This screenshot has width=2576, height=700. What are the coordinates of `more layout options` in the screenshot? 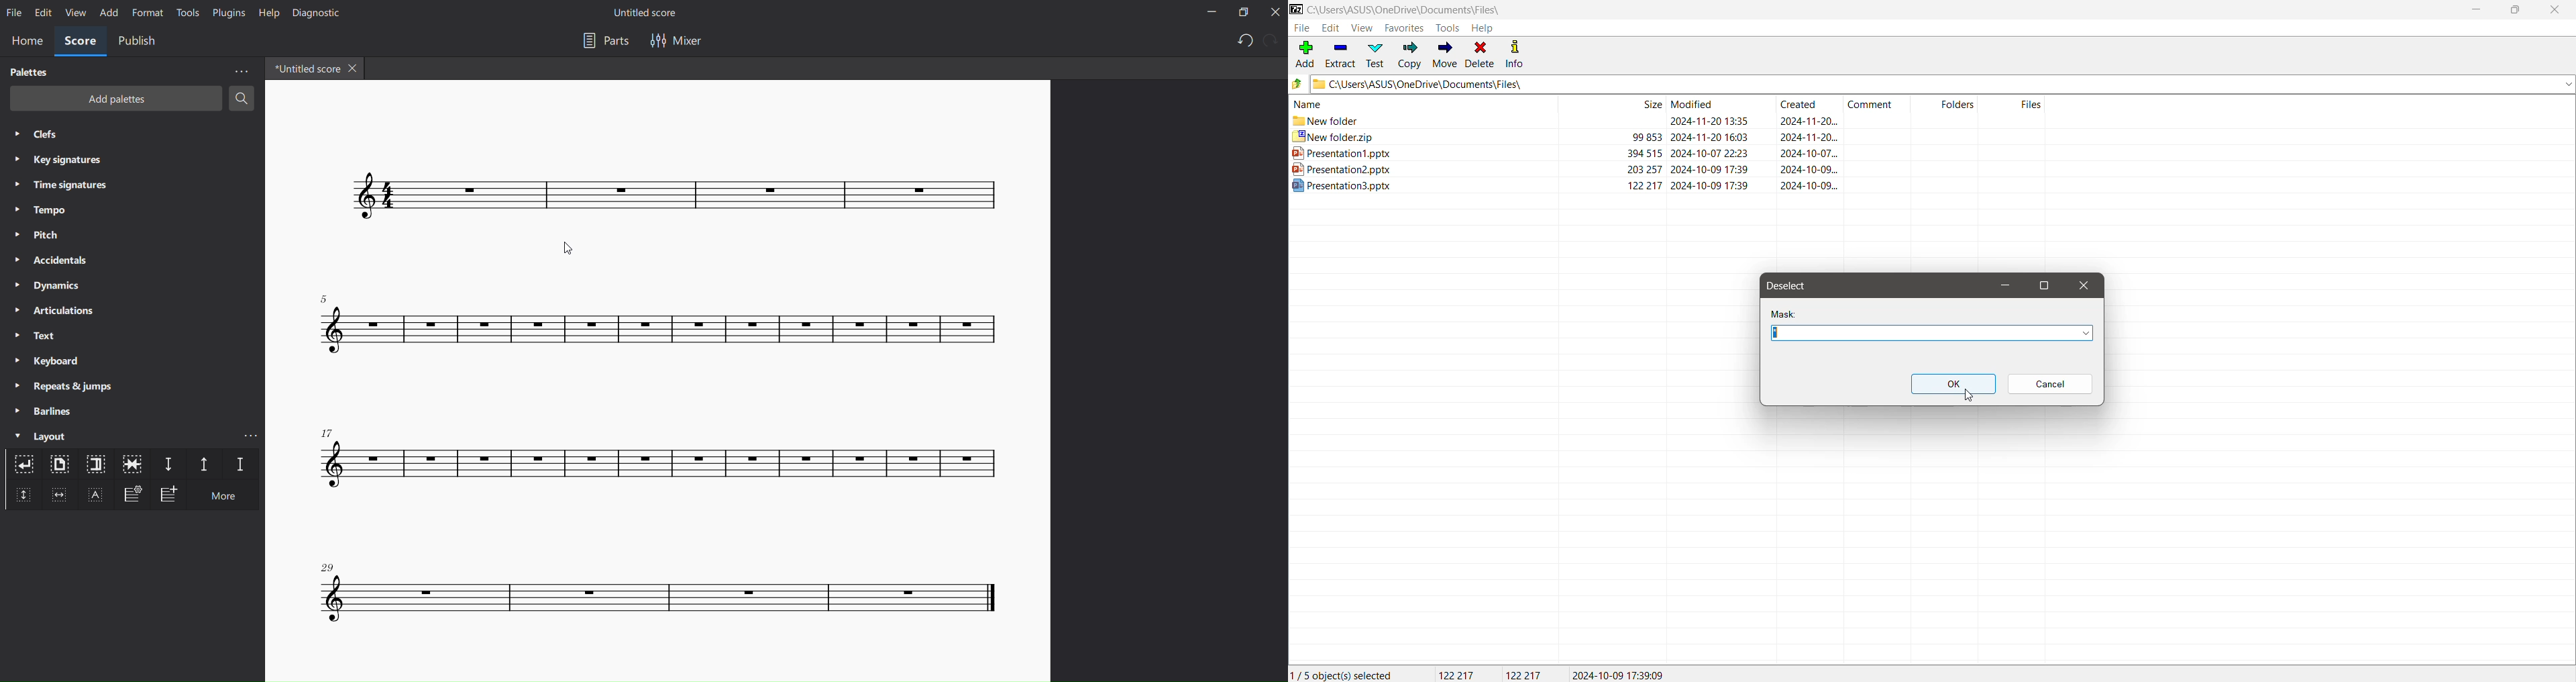 It's located at (254, 435).